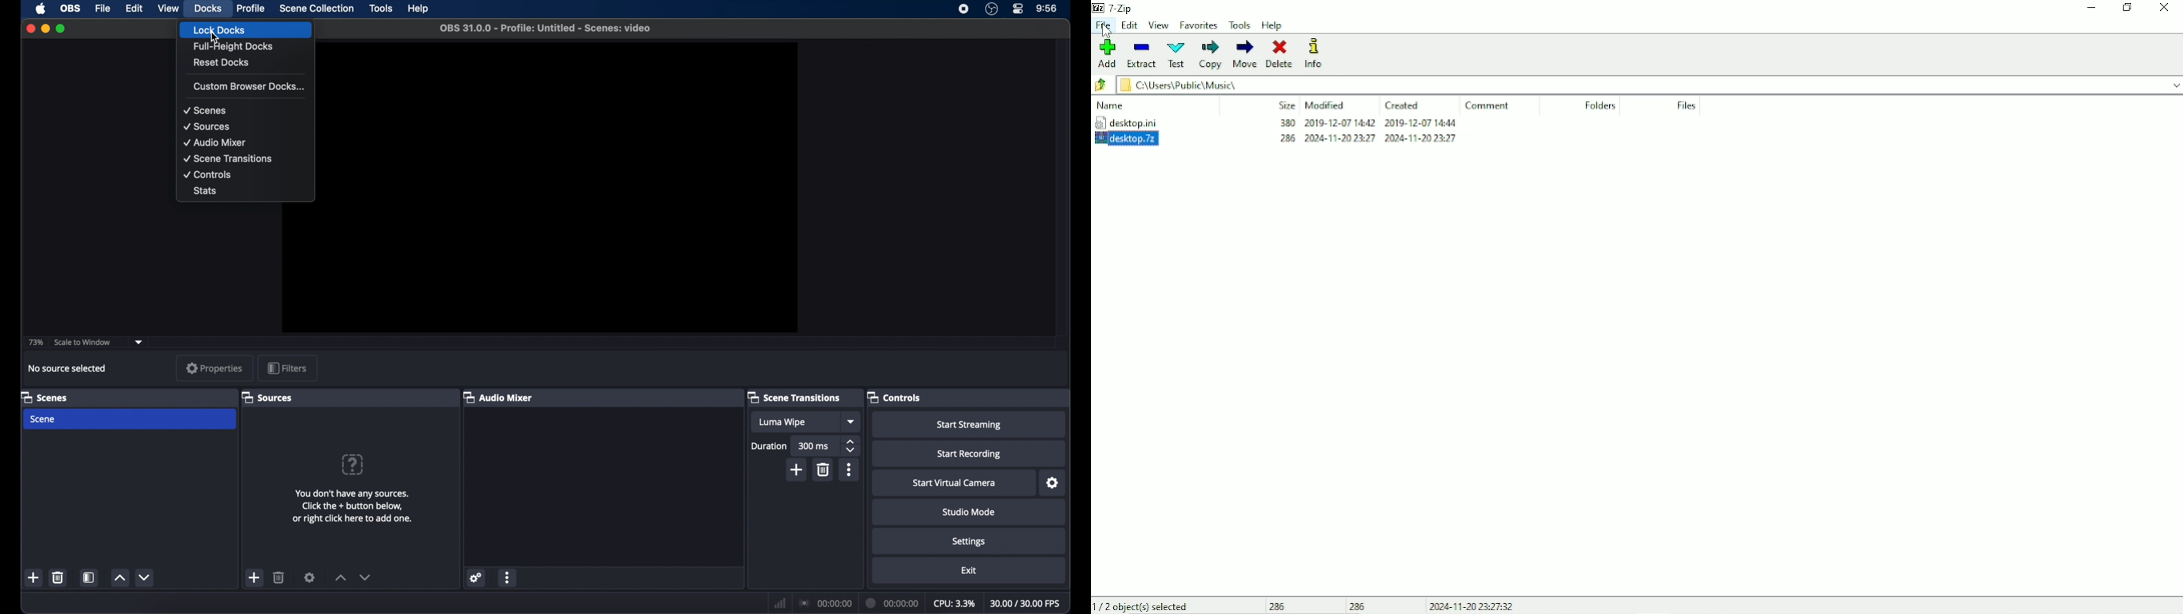 Image resolution: width=2184 pixels, height=616 pixels. What do you see at coordinates (205, 111) in the screenshot?
I see `scenes` at bounding box center [205, 111].